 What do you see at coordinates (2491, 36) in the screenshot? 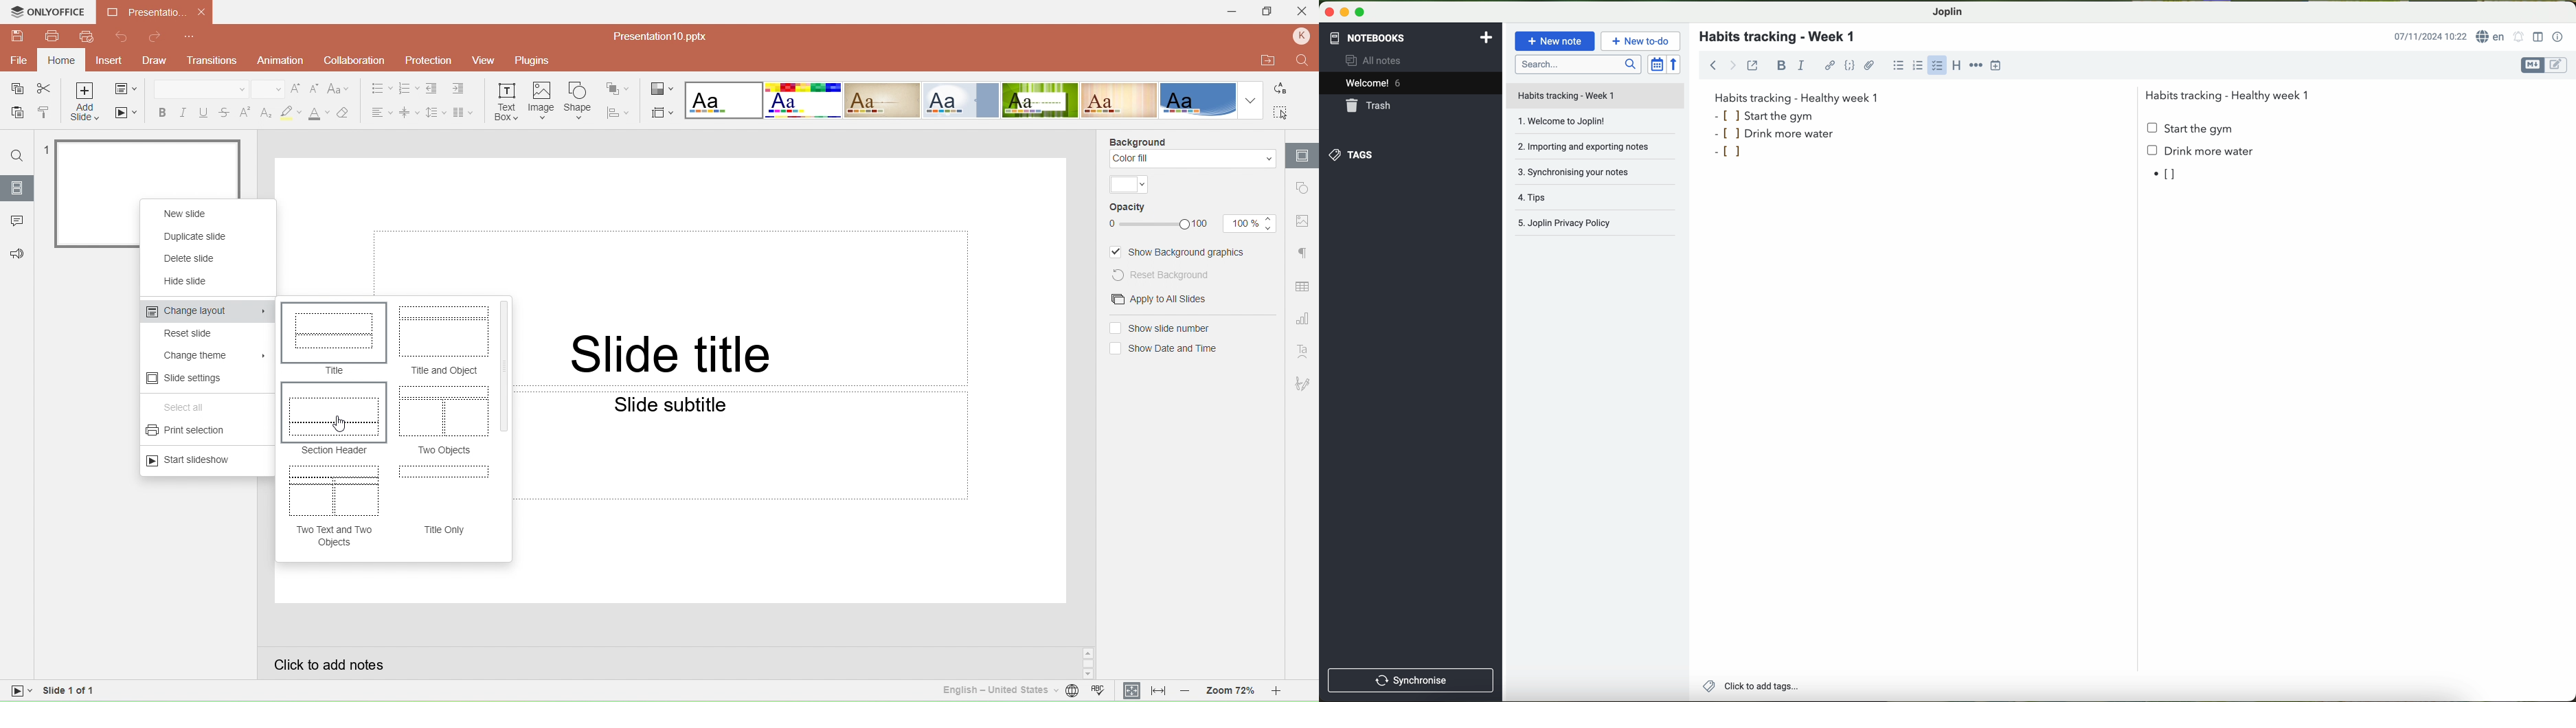
I see `language` at bounding box center [2491, 36].